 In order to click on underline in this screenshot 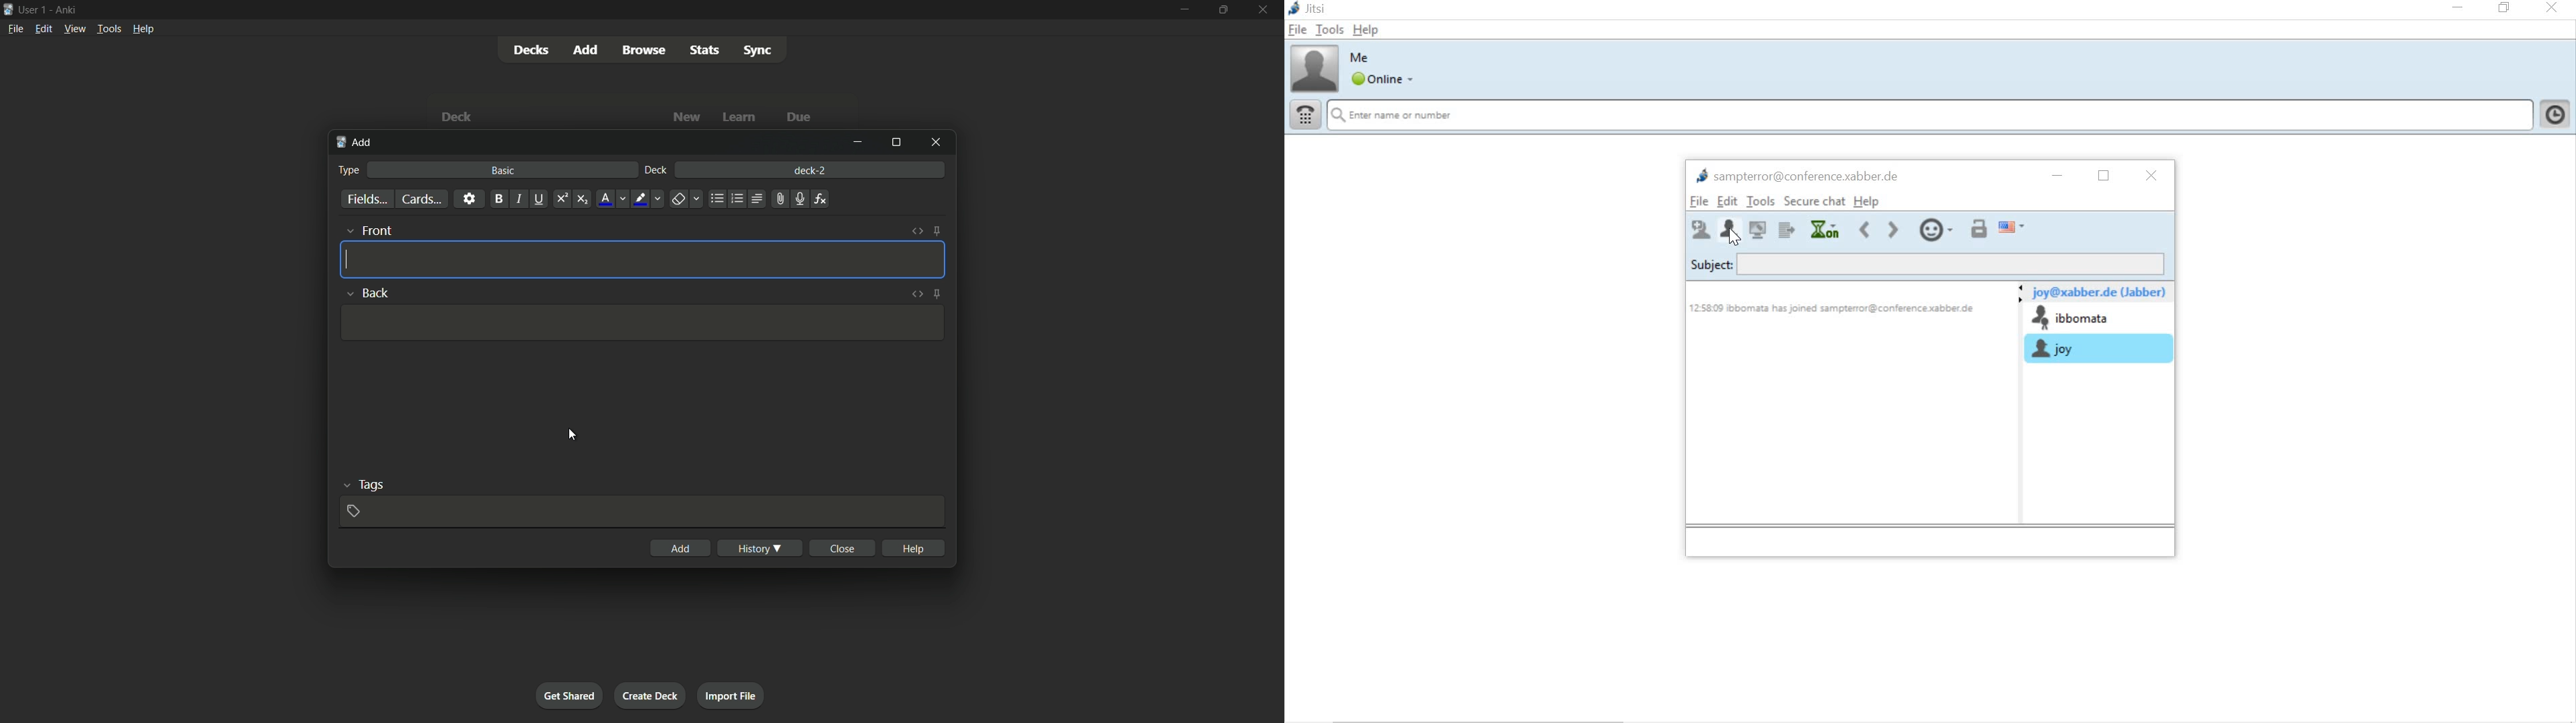, I will do `click(540, 199)`.